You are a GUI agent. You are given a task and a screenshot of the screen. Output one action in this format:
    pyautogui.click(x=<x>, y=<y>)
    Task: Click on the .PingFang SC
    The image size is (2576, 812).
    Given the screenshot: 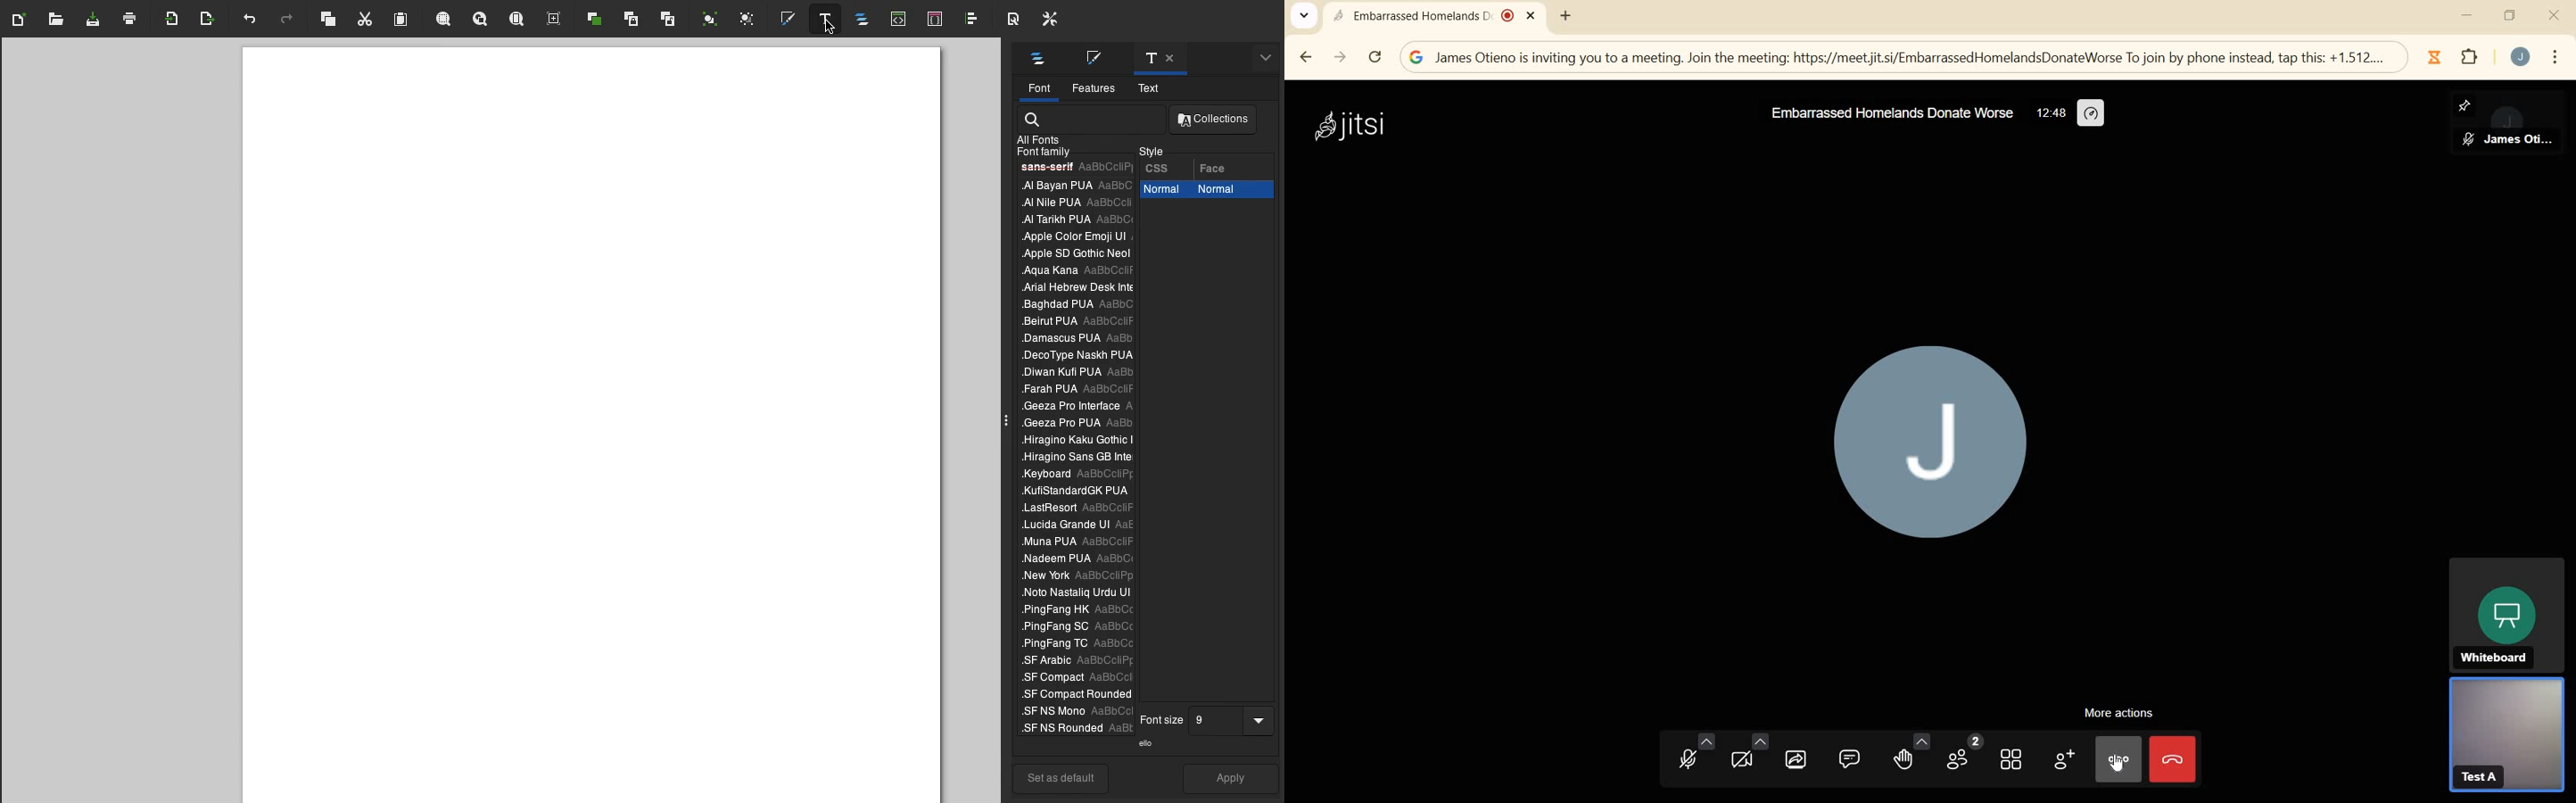 What is the action you would take?
    pyautogui.click(x=1074, y=629)
    